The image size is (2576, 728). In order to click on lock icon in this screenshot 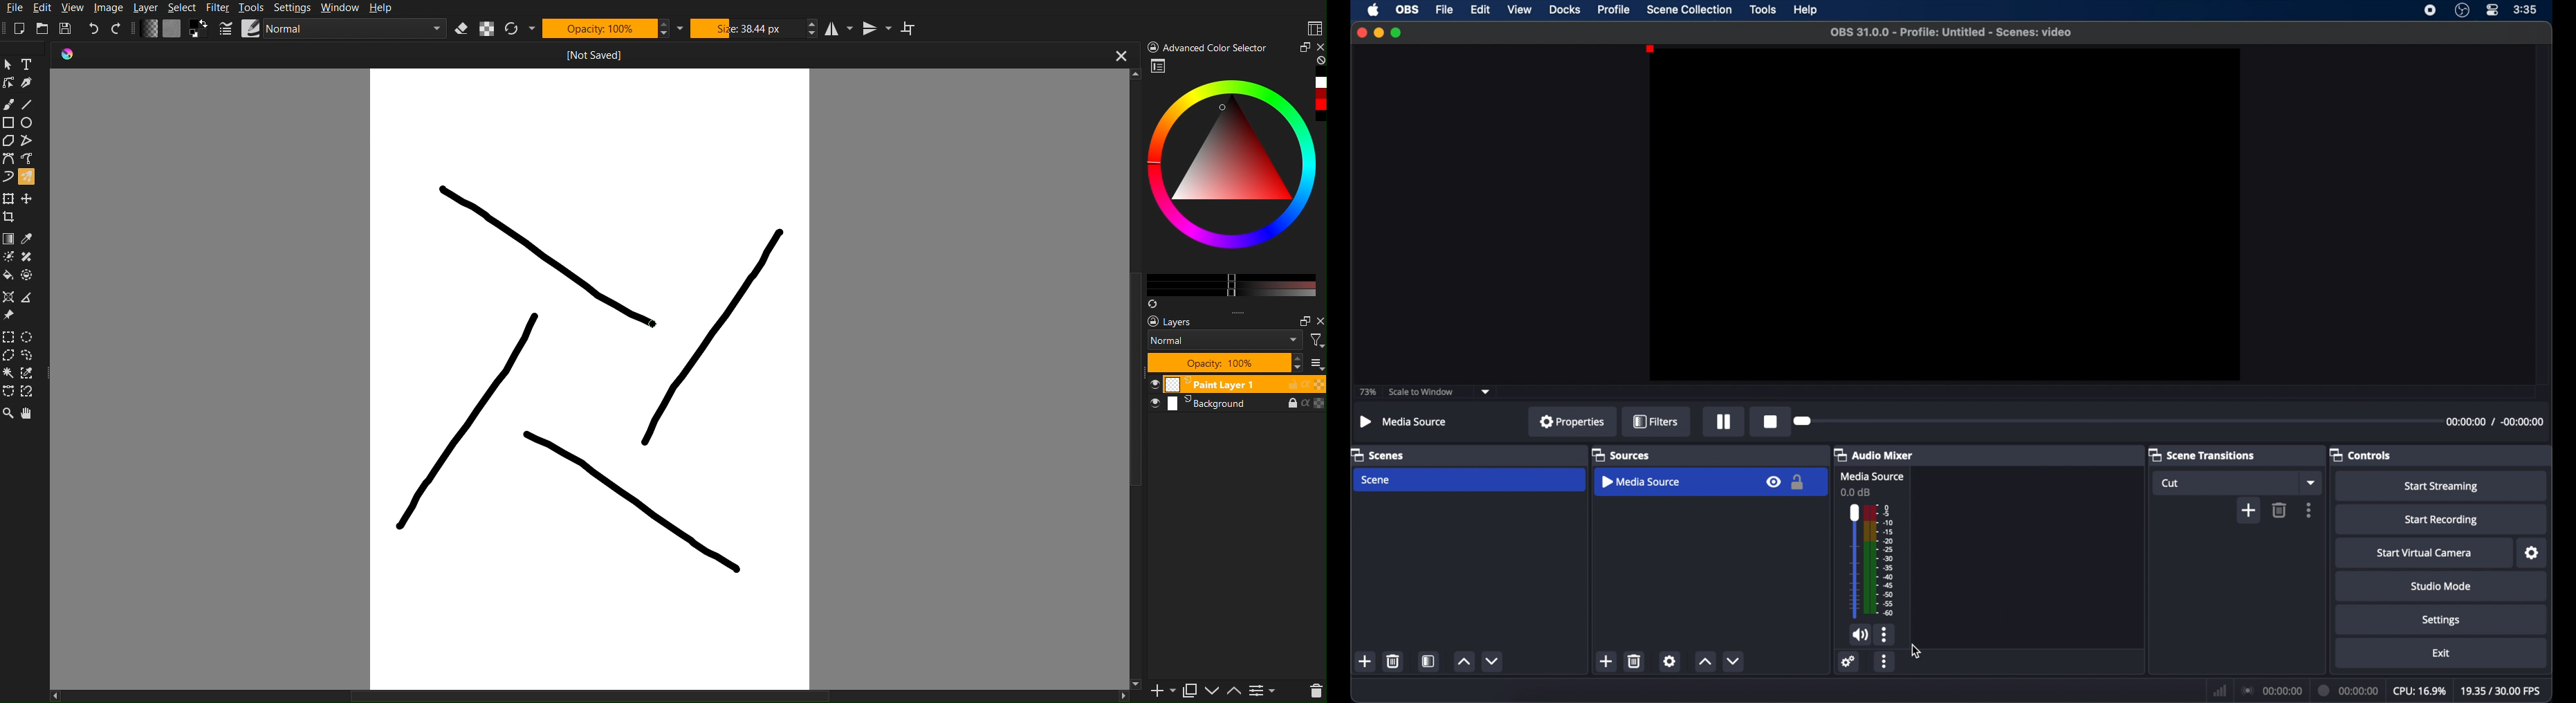, I will do `click(1798, 482)`.